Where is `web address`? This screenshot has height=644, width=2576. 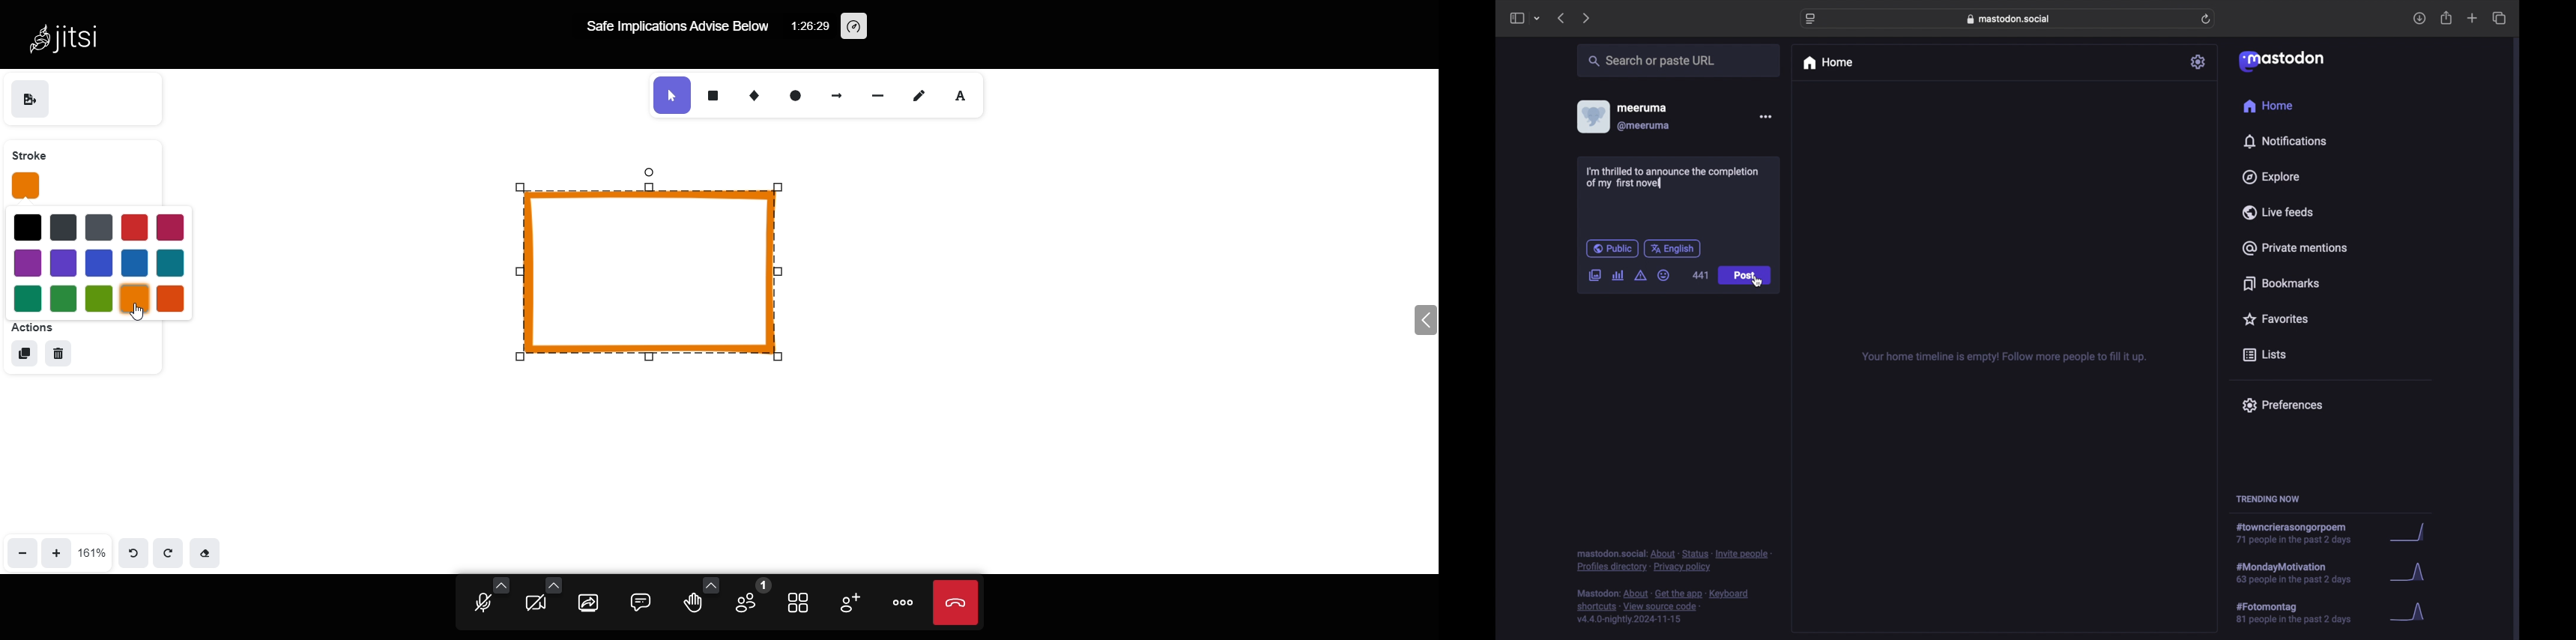
web address is located at coordinates (2009, 19).